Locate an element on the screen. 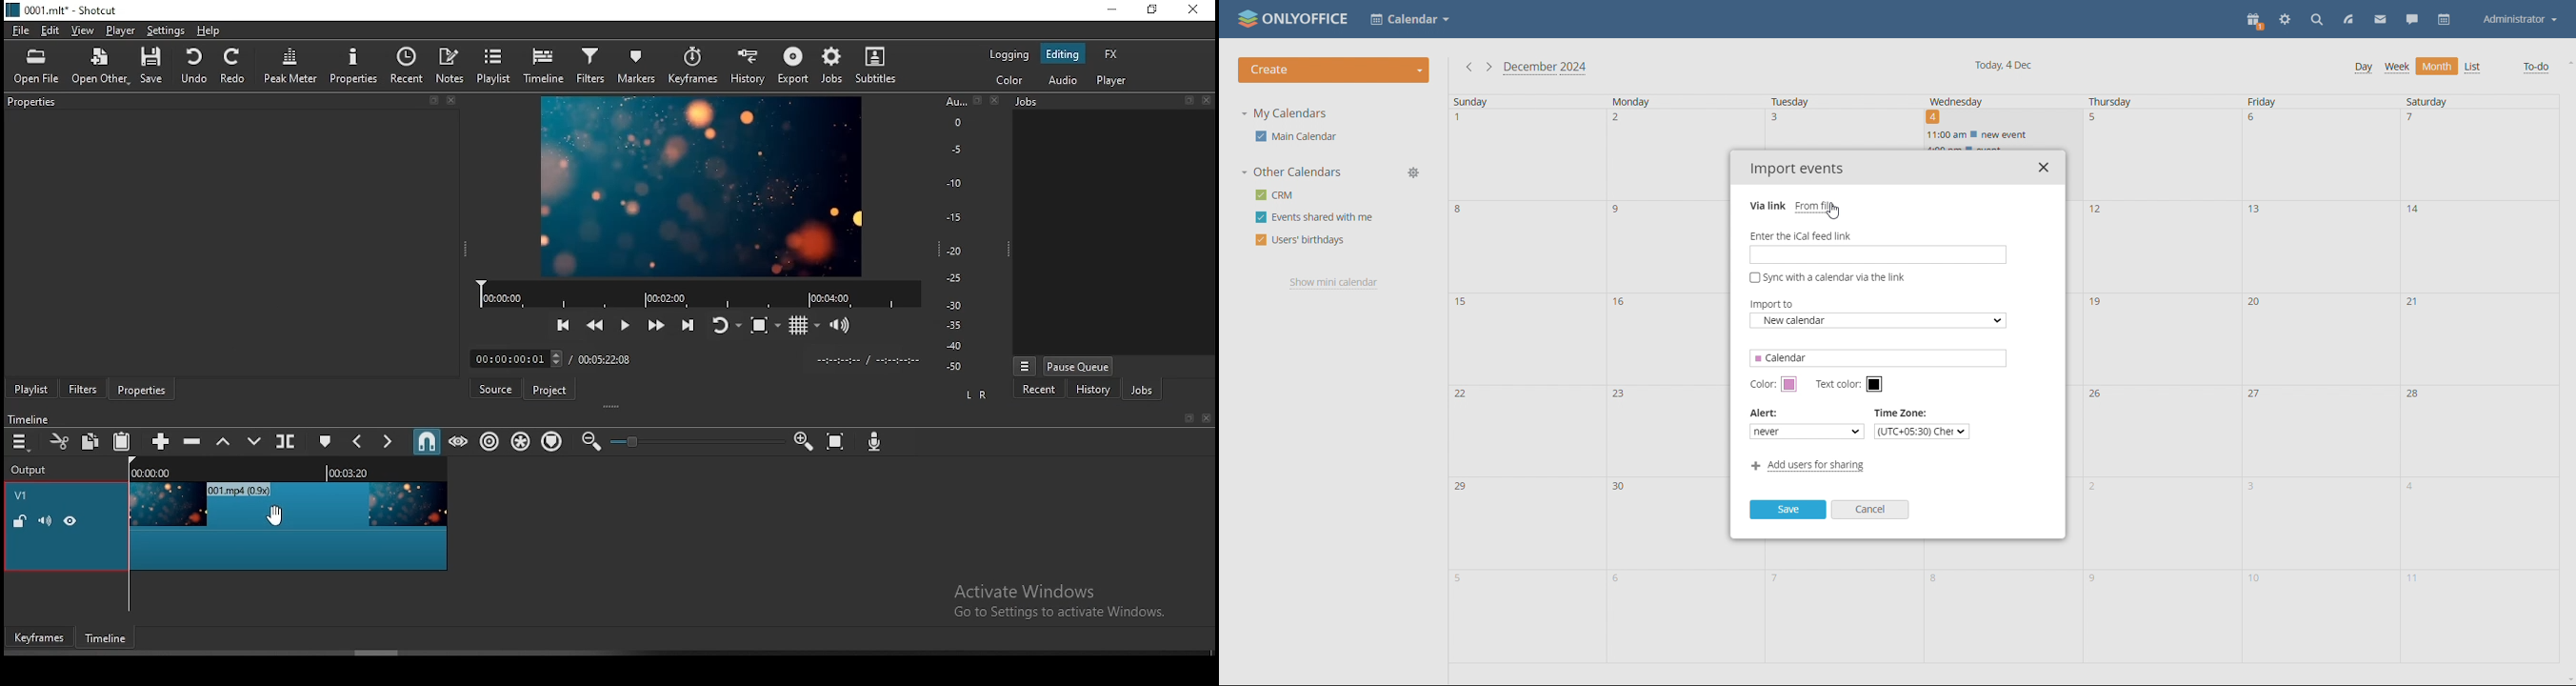 The height and width of the screenshot is (700, 2576). properties is located at coordinates (354, 66).